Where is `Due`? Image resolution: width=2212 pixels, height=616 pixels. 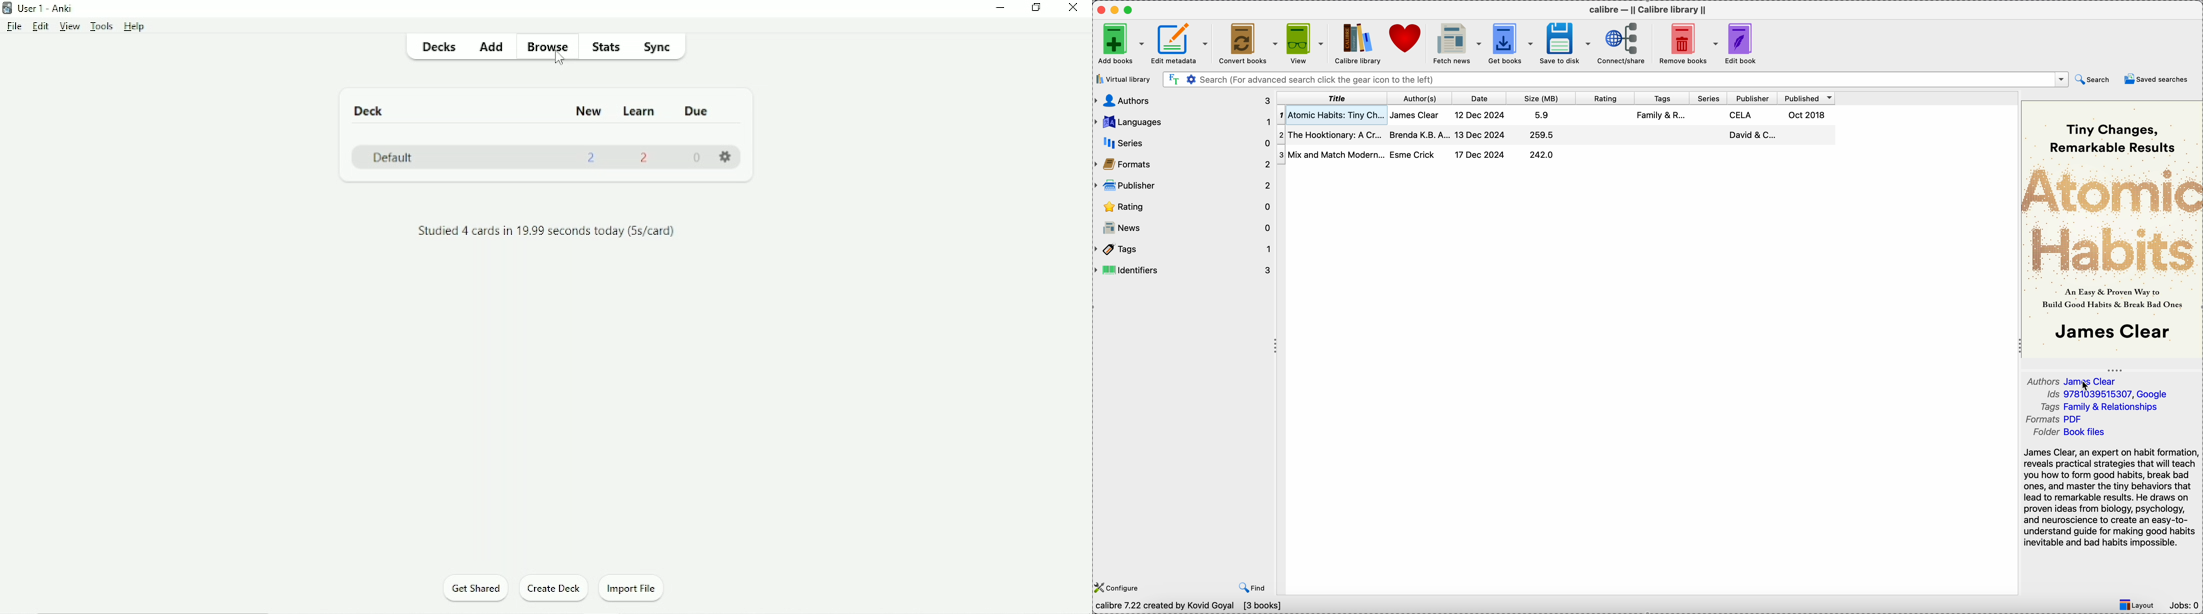
Due is located at coordinates (698, 111).